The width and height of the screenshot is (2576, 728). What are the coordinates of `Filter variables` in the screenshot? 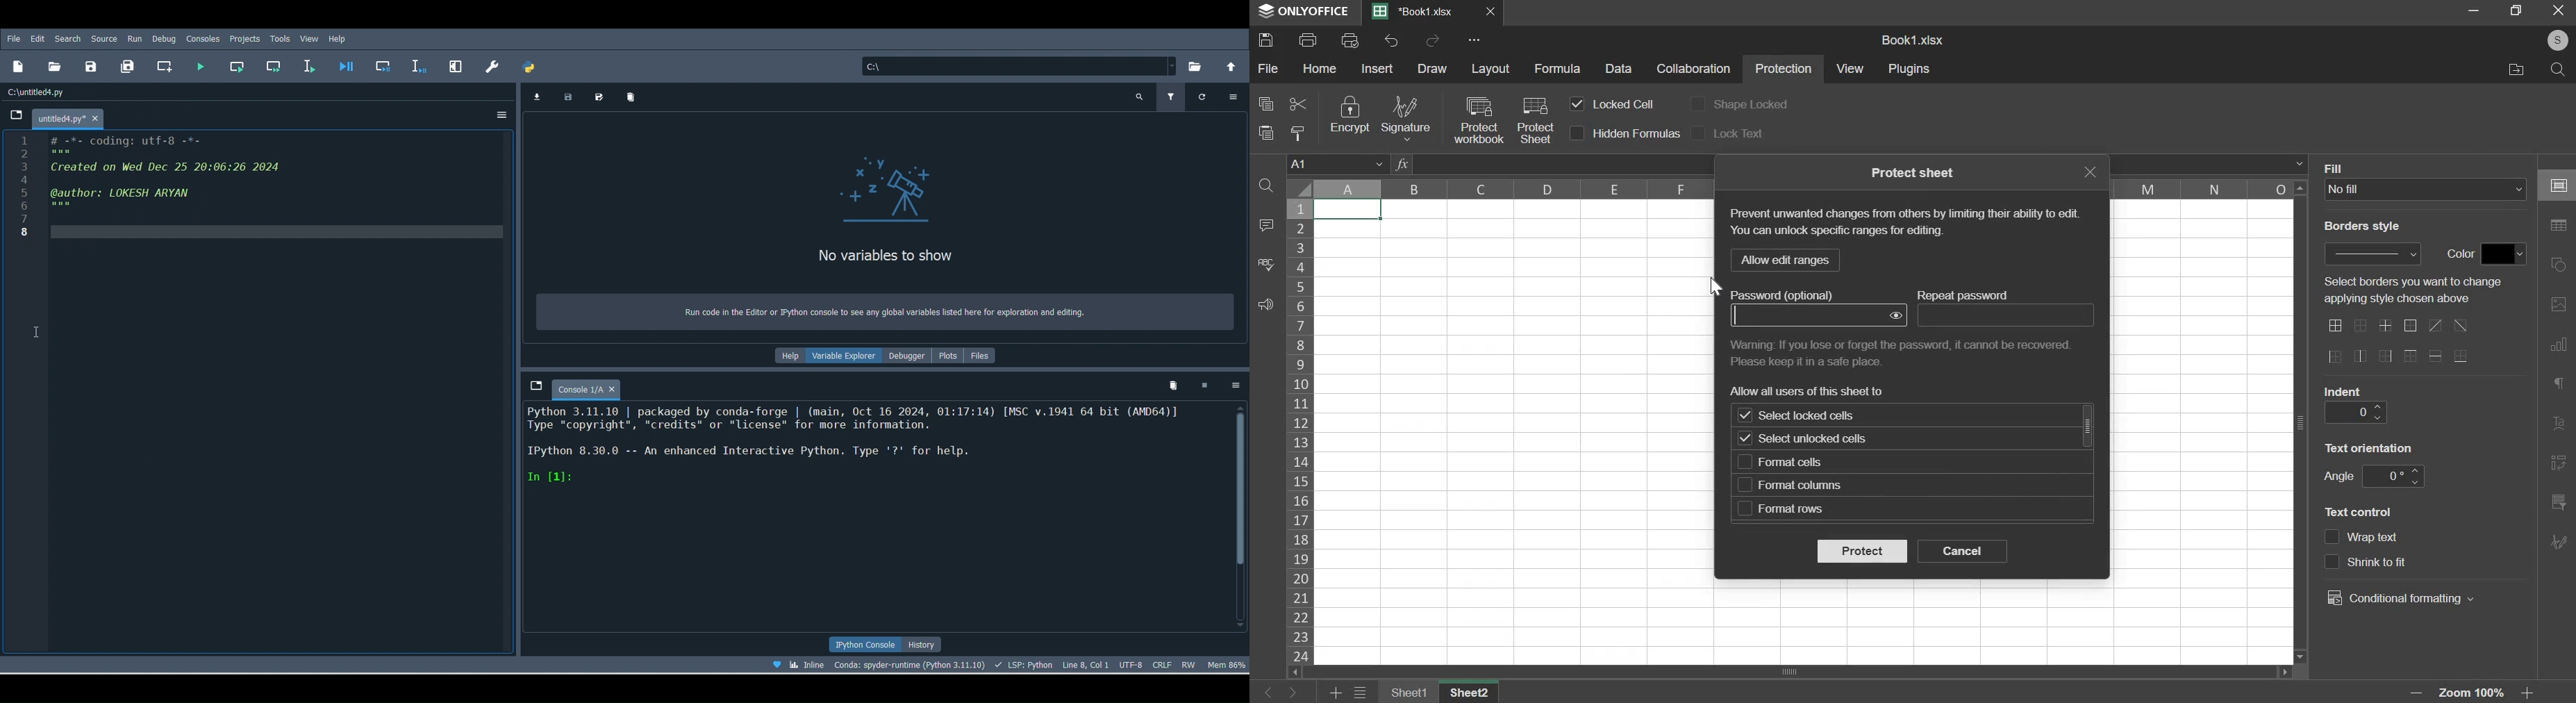 It's located at (1173, 96).